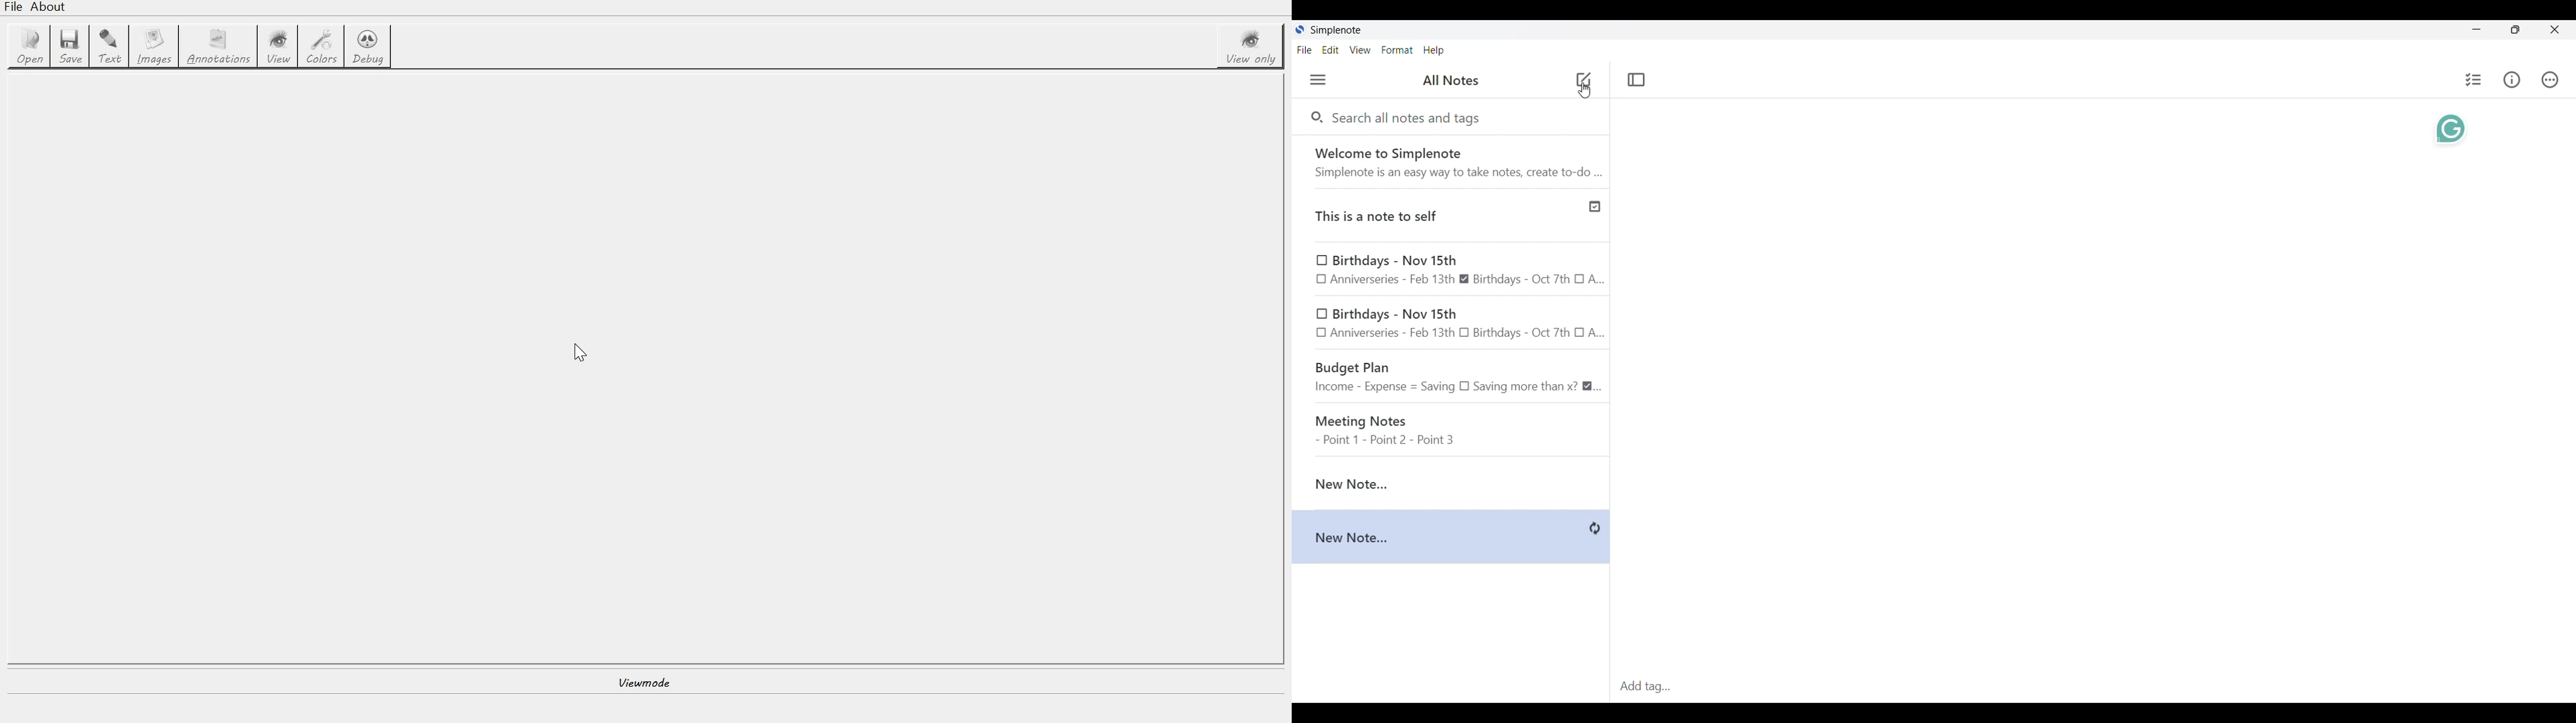 This screenshot has width=2576, height=728. I want to click on Current note highlighted, so click(1444, 479).